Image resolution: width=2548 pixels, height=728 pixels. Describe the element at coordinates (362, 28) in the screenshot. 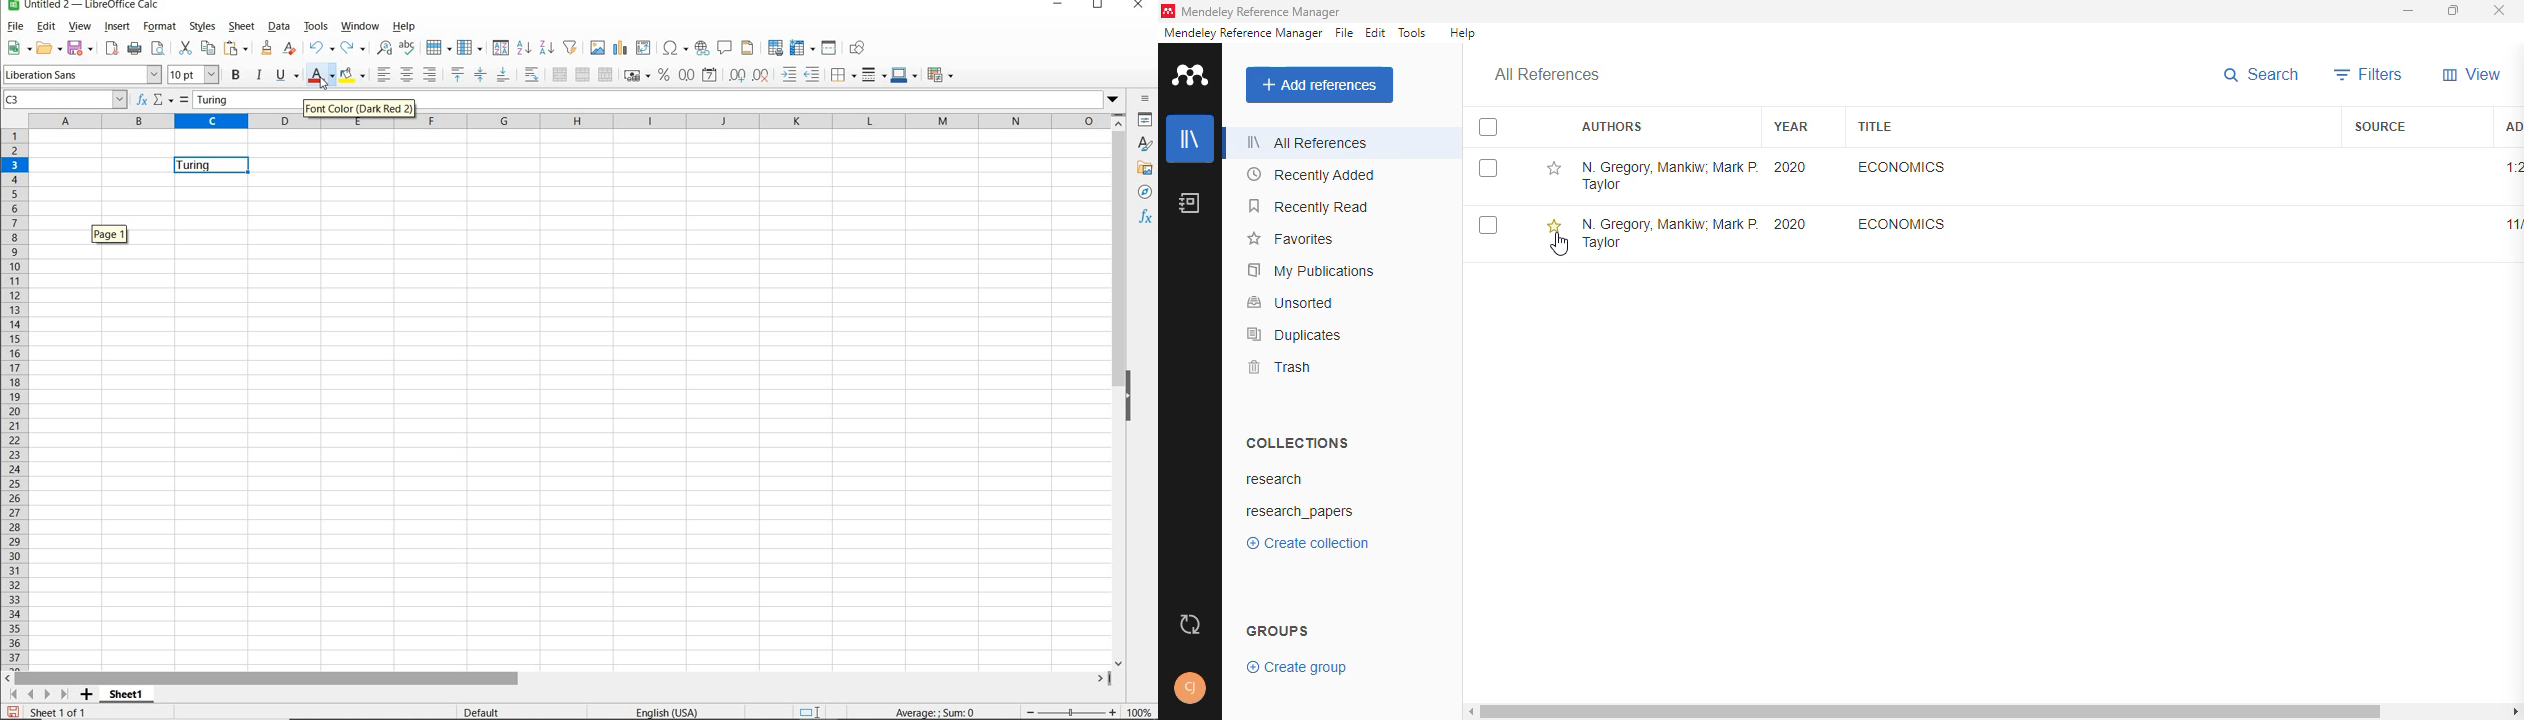

I see `WINDOW` at that location.